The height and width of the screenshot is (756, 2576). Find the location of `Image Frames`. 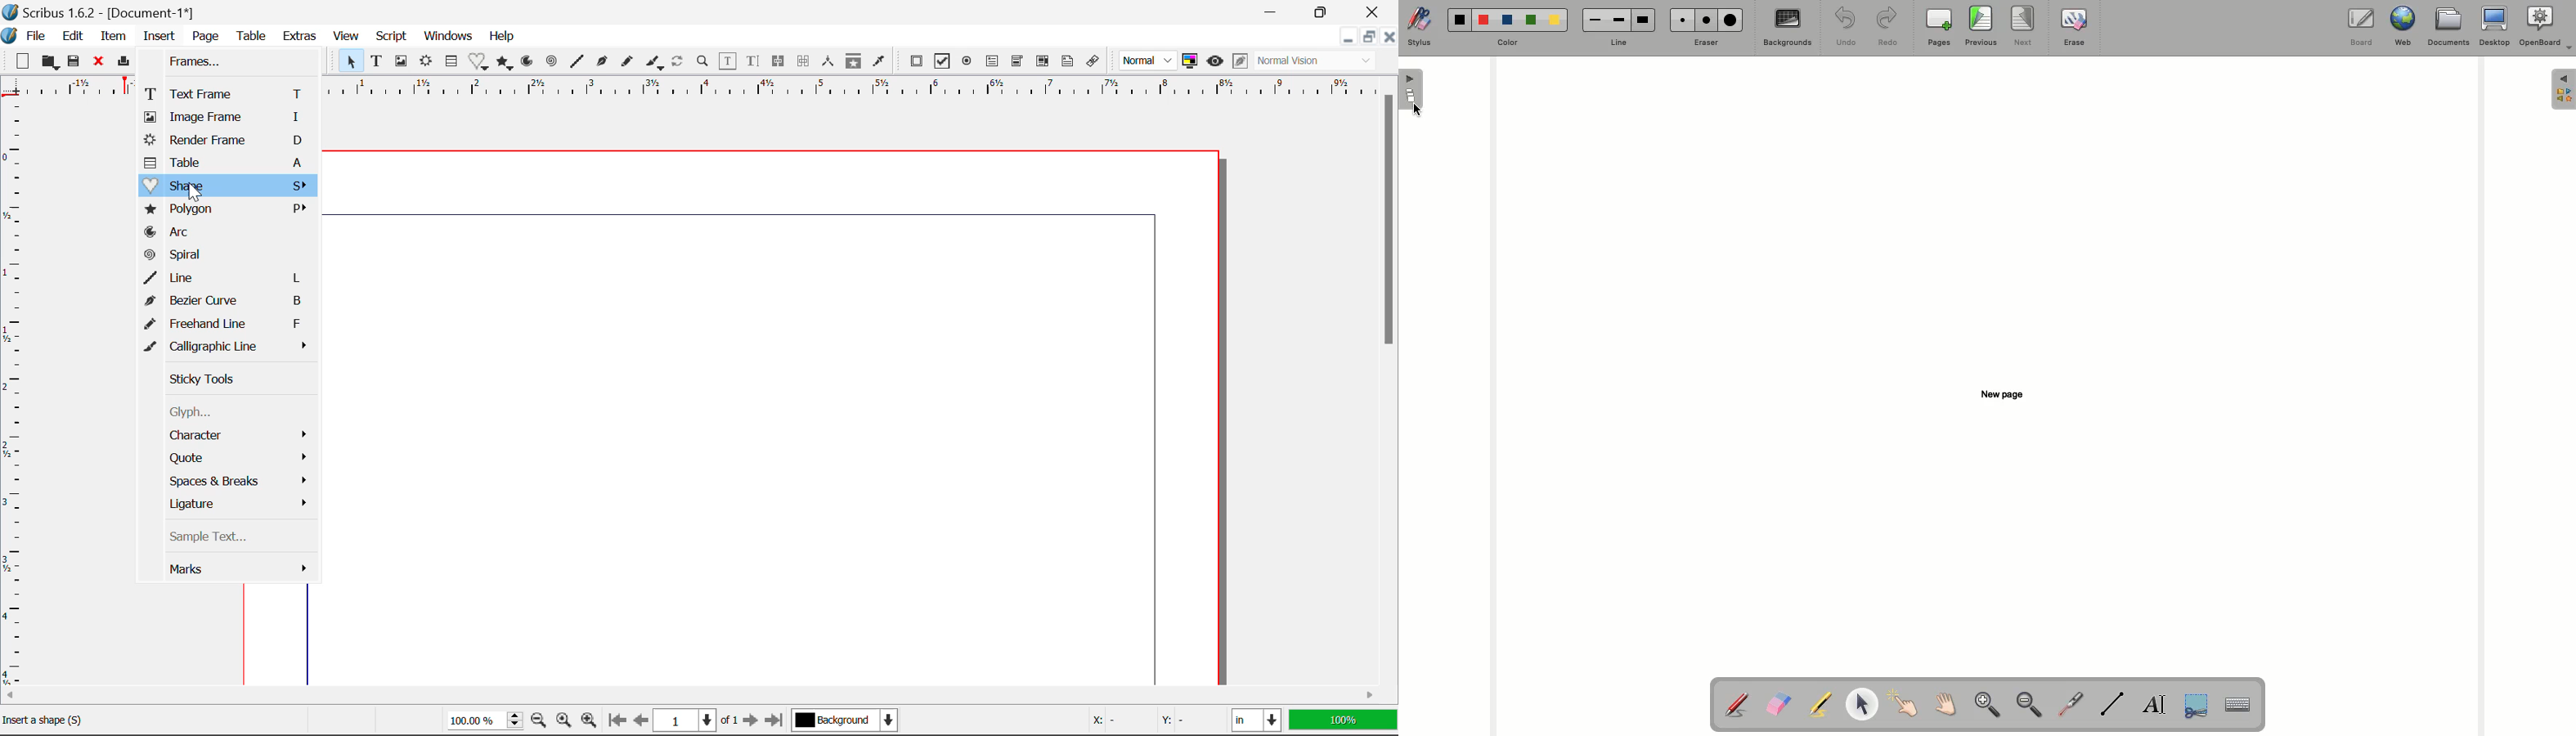

Image Frames is located at coordinates (401, 61).